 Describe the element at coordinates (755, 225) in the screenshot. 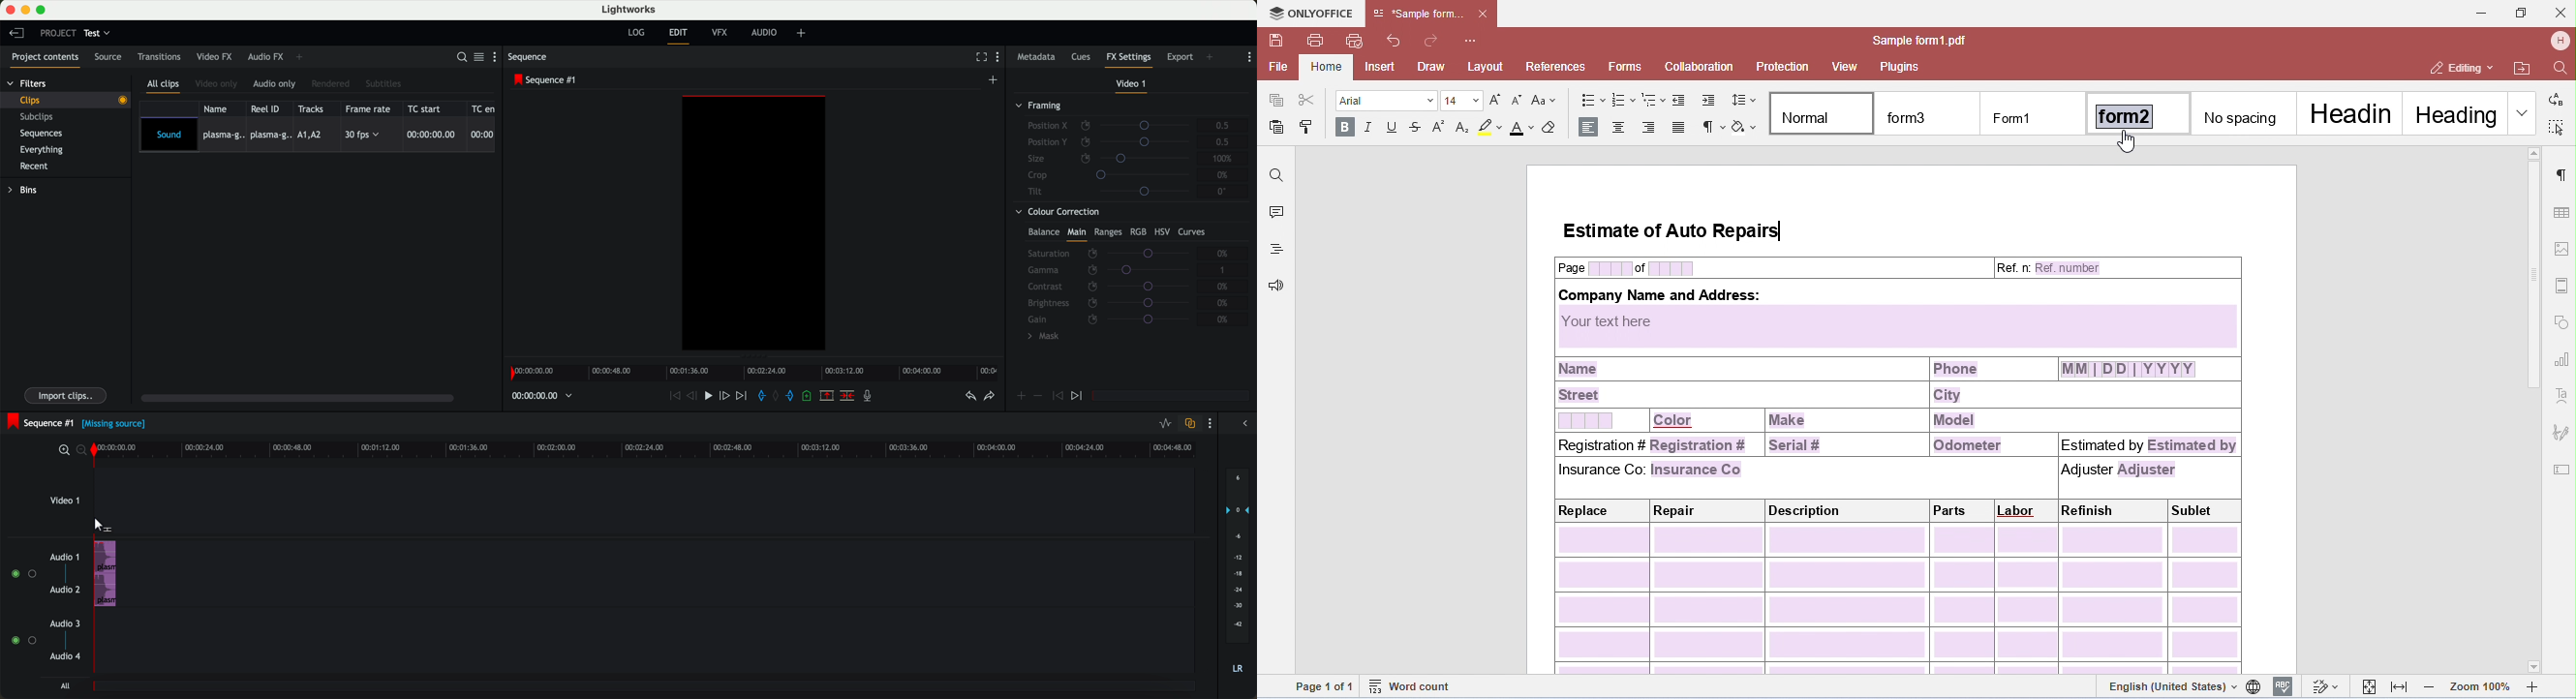

I see `workspace` at that location.